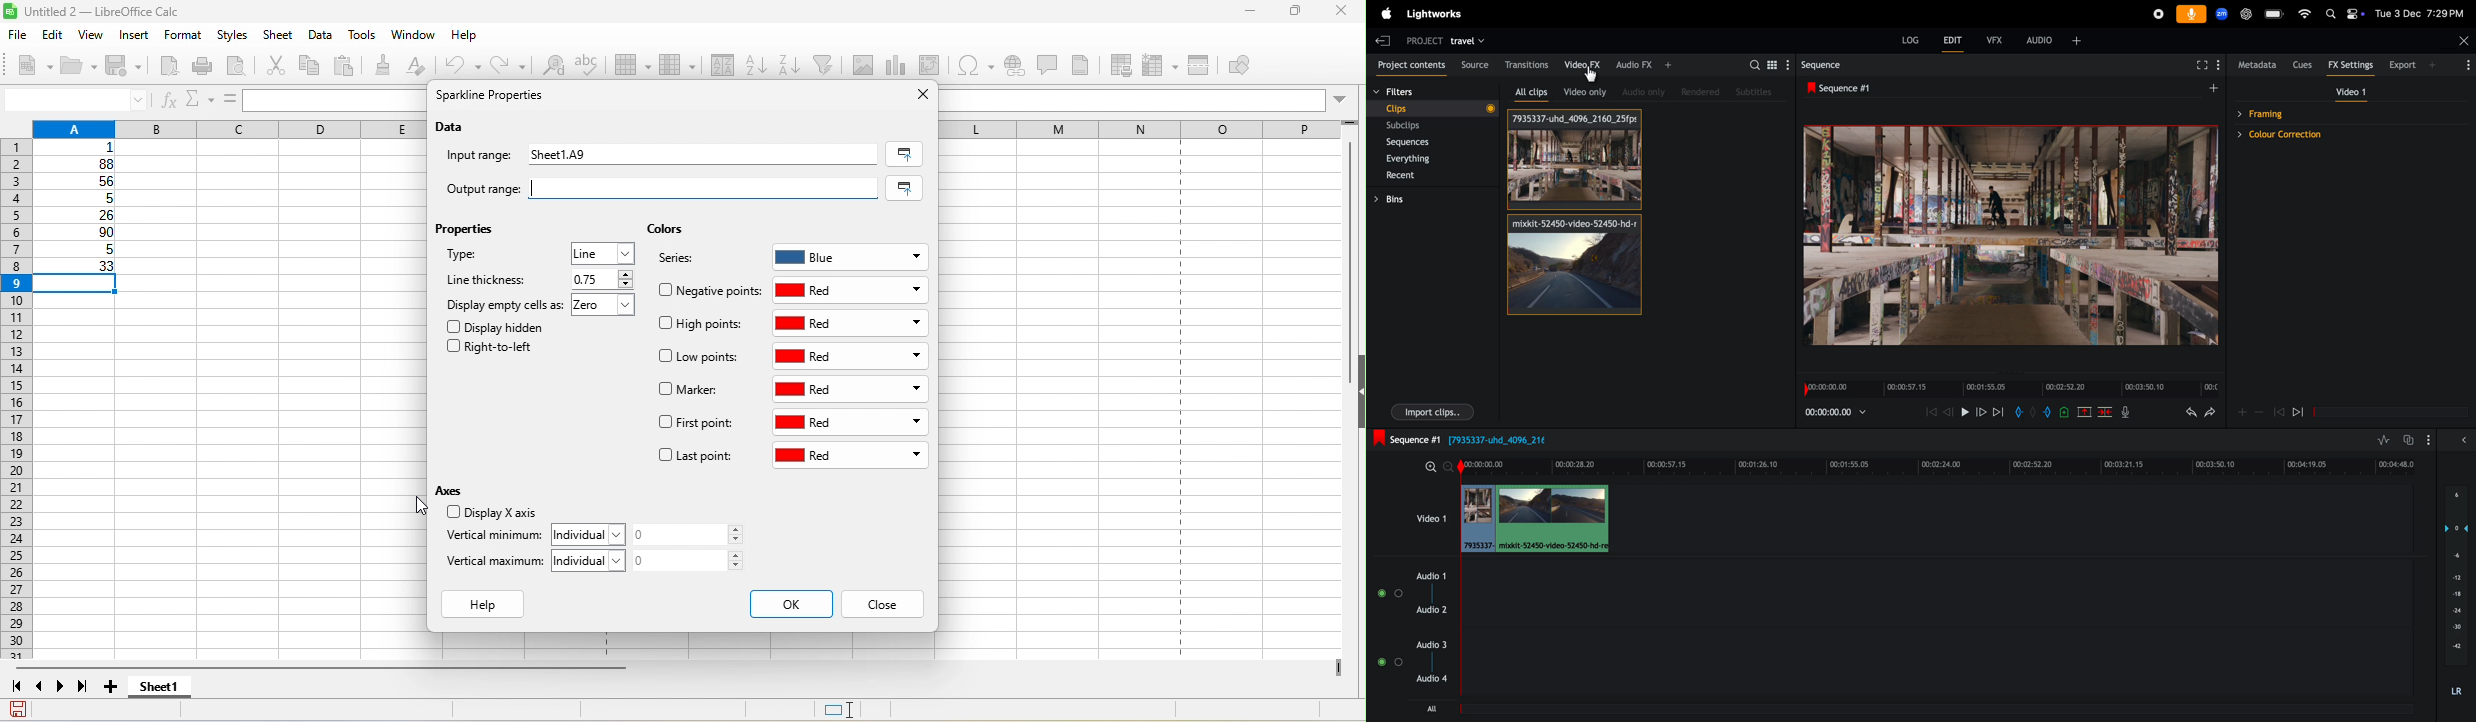  I want to click on selected cell, so click(81, 285).